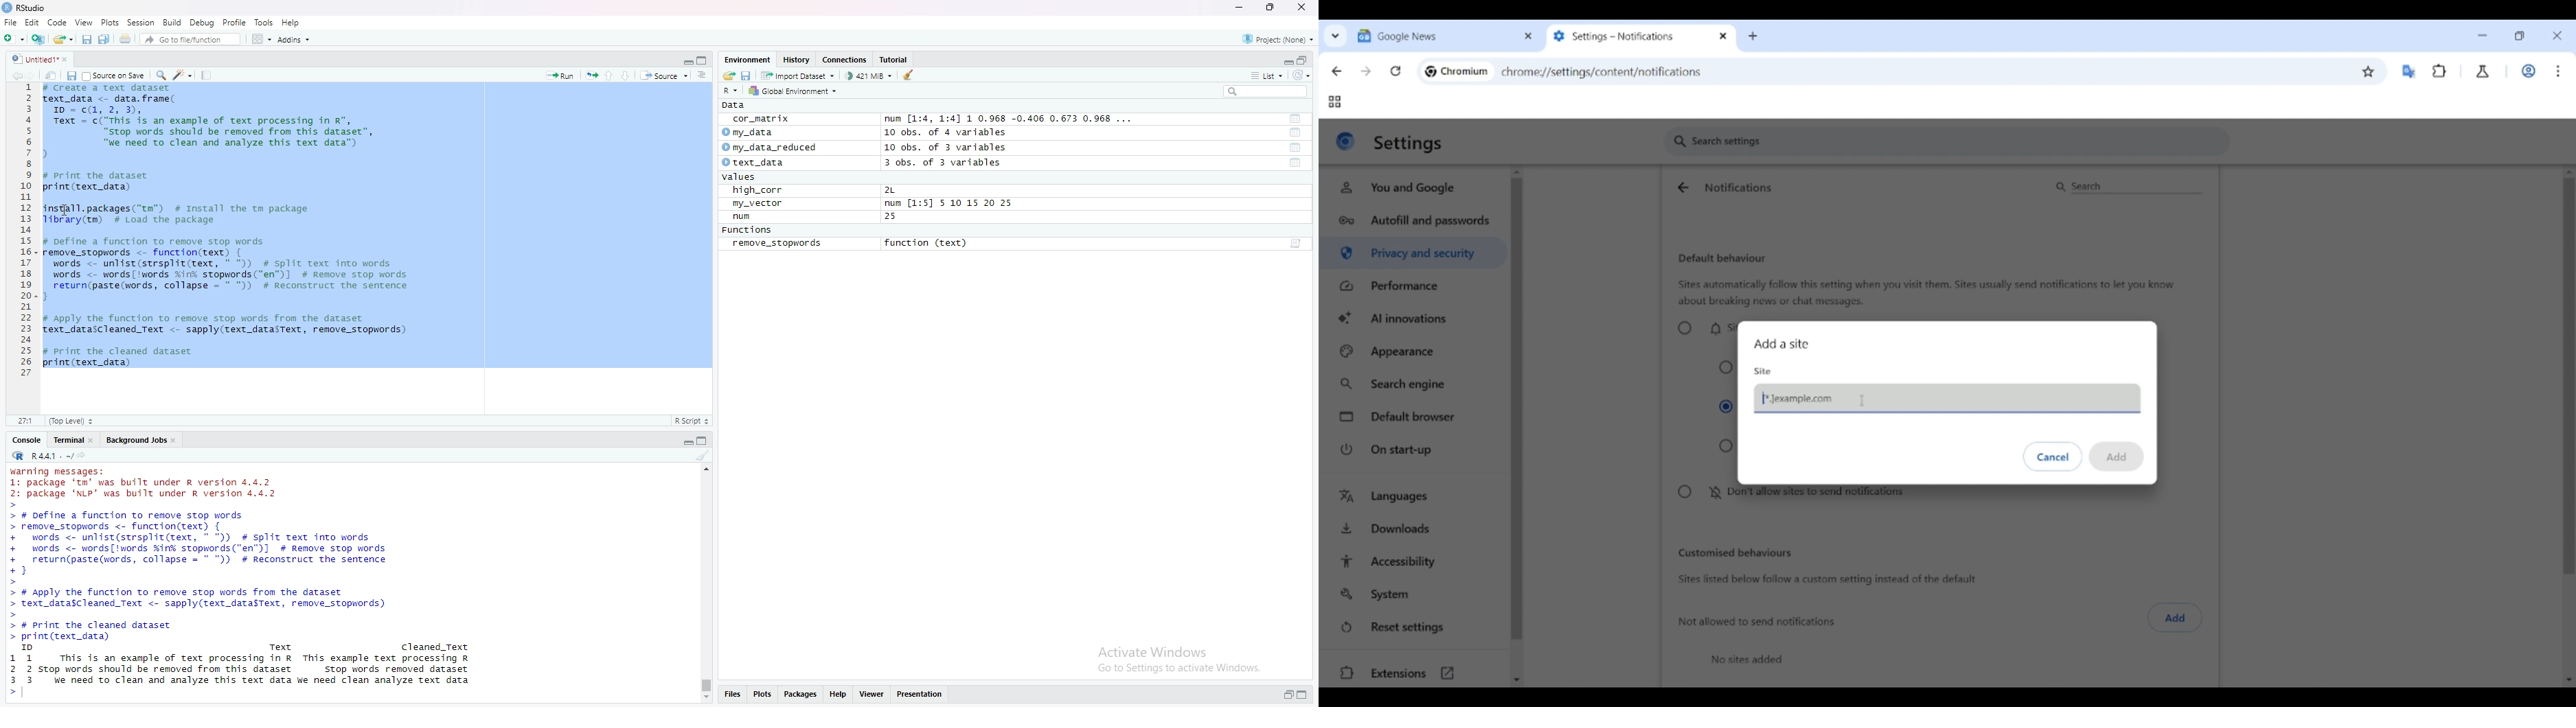 The image size is (2576, 728). Describe the element at coordinates (1704, 328) in the screenshot. I see `Sites can ask to send notifications` at that location.